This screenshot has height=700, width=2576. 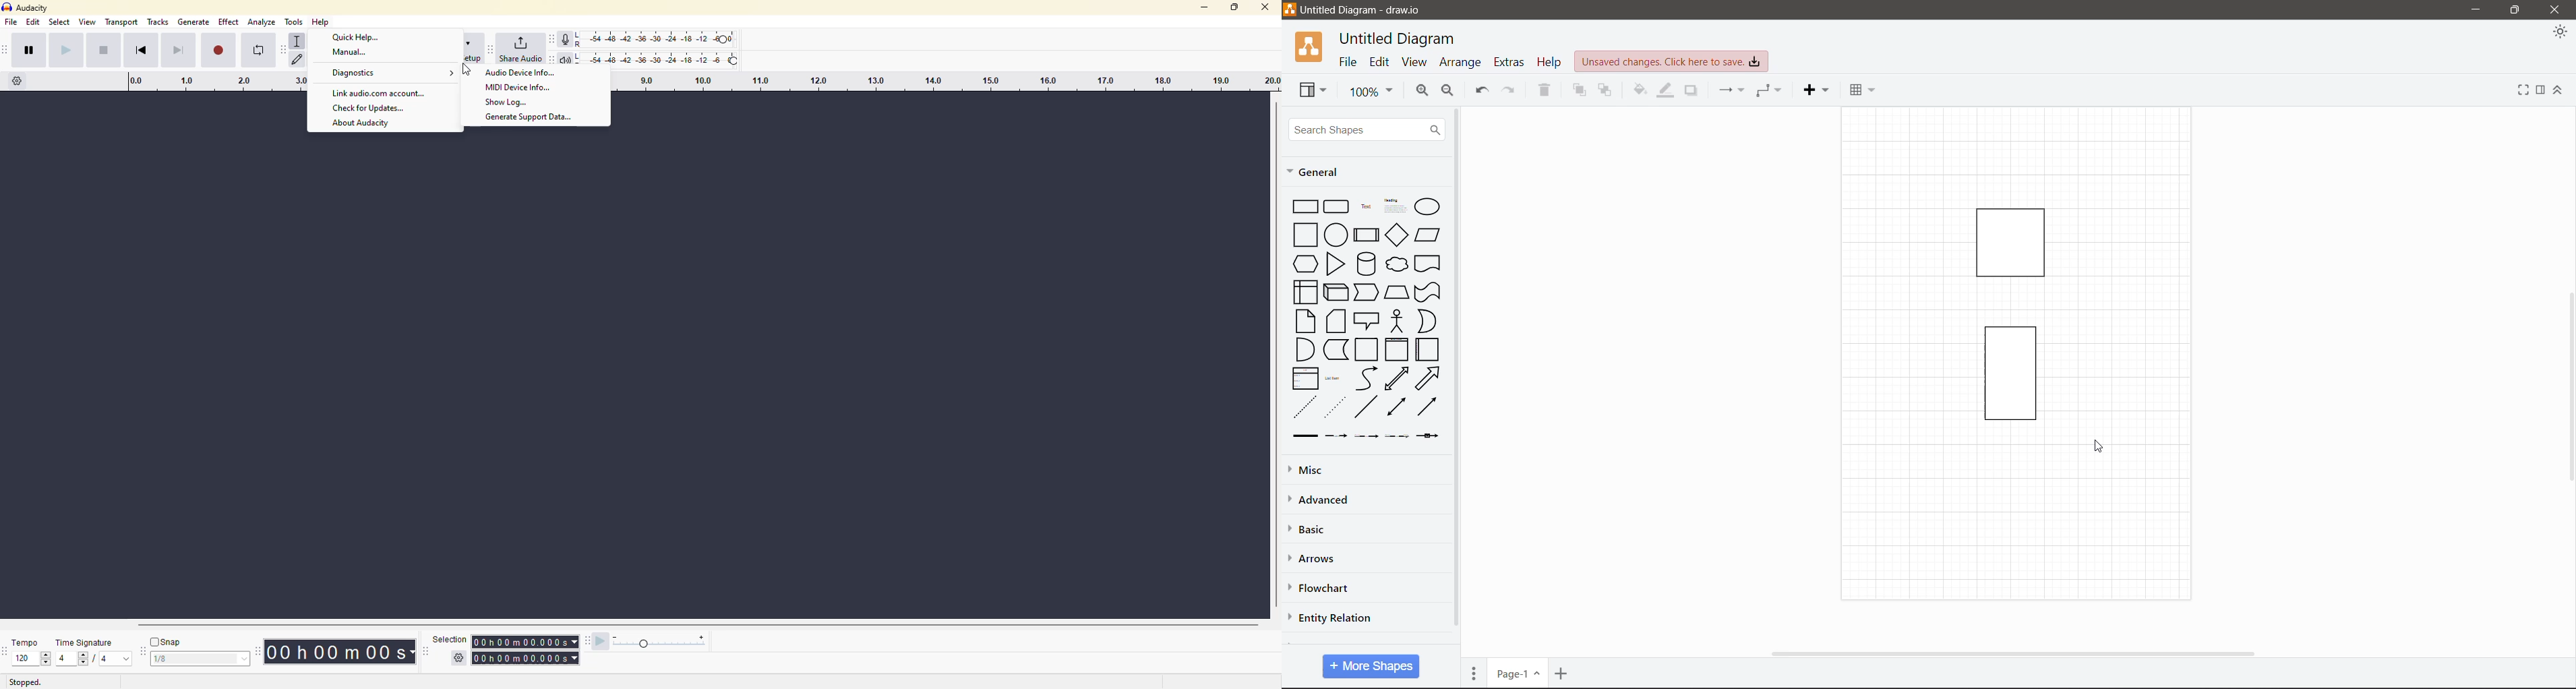 I want to click on Diagnostics , so click(x=393, y=74).